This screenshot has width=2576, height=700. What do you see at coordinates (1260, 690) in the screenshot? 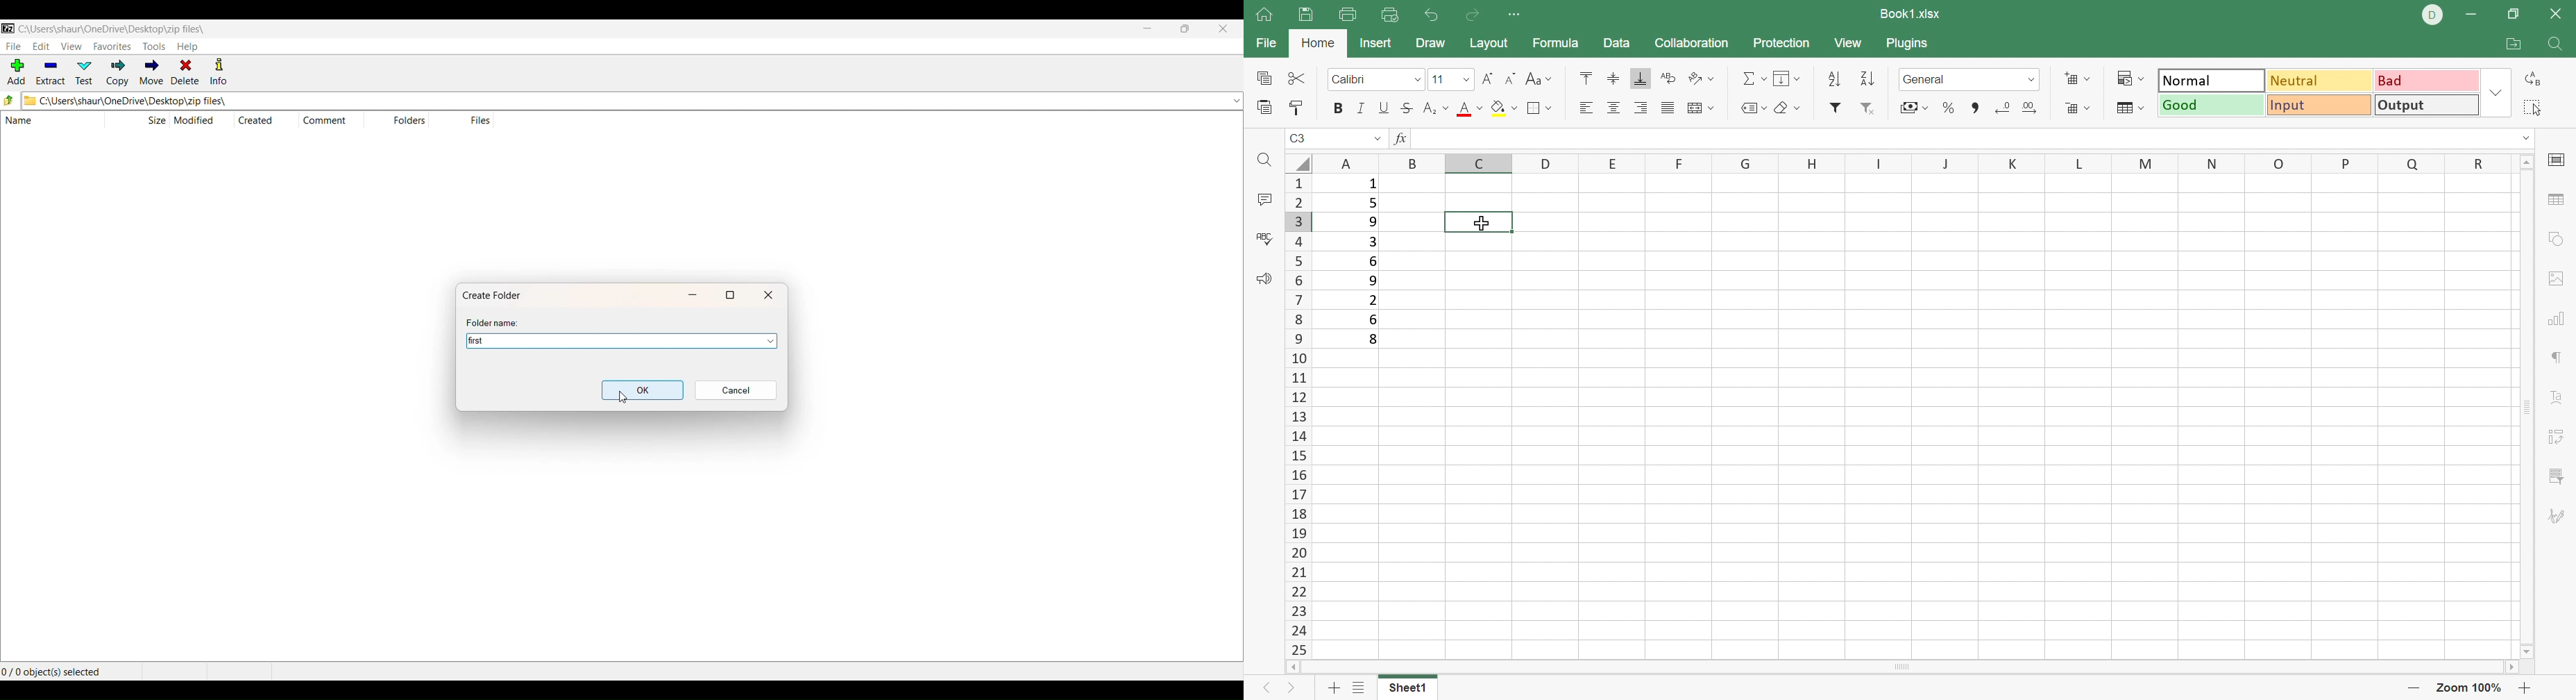
I see `Left` at bounding box center [1260, 690].